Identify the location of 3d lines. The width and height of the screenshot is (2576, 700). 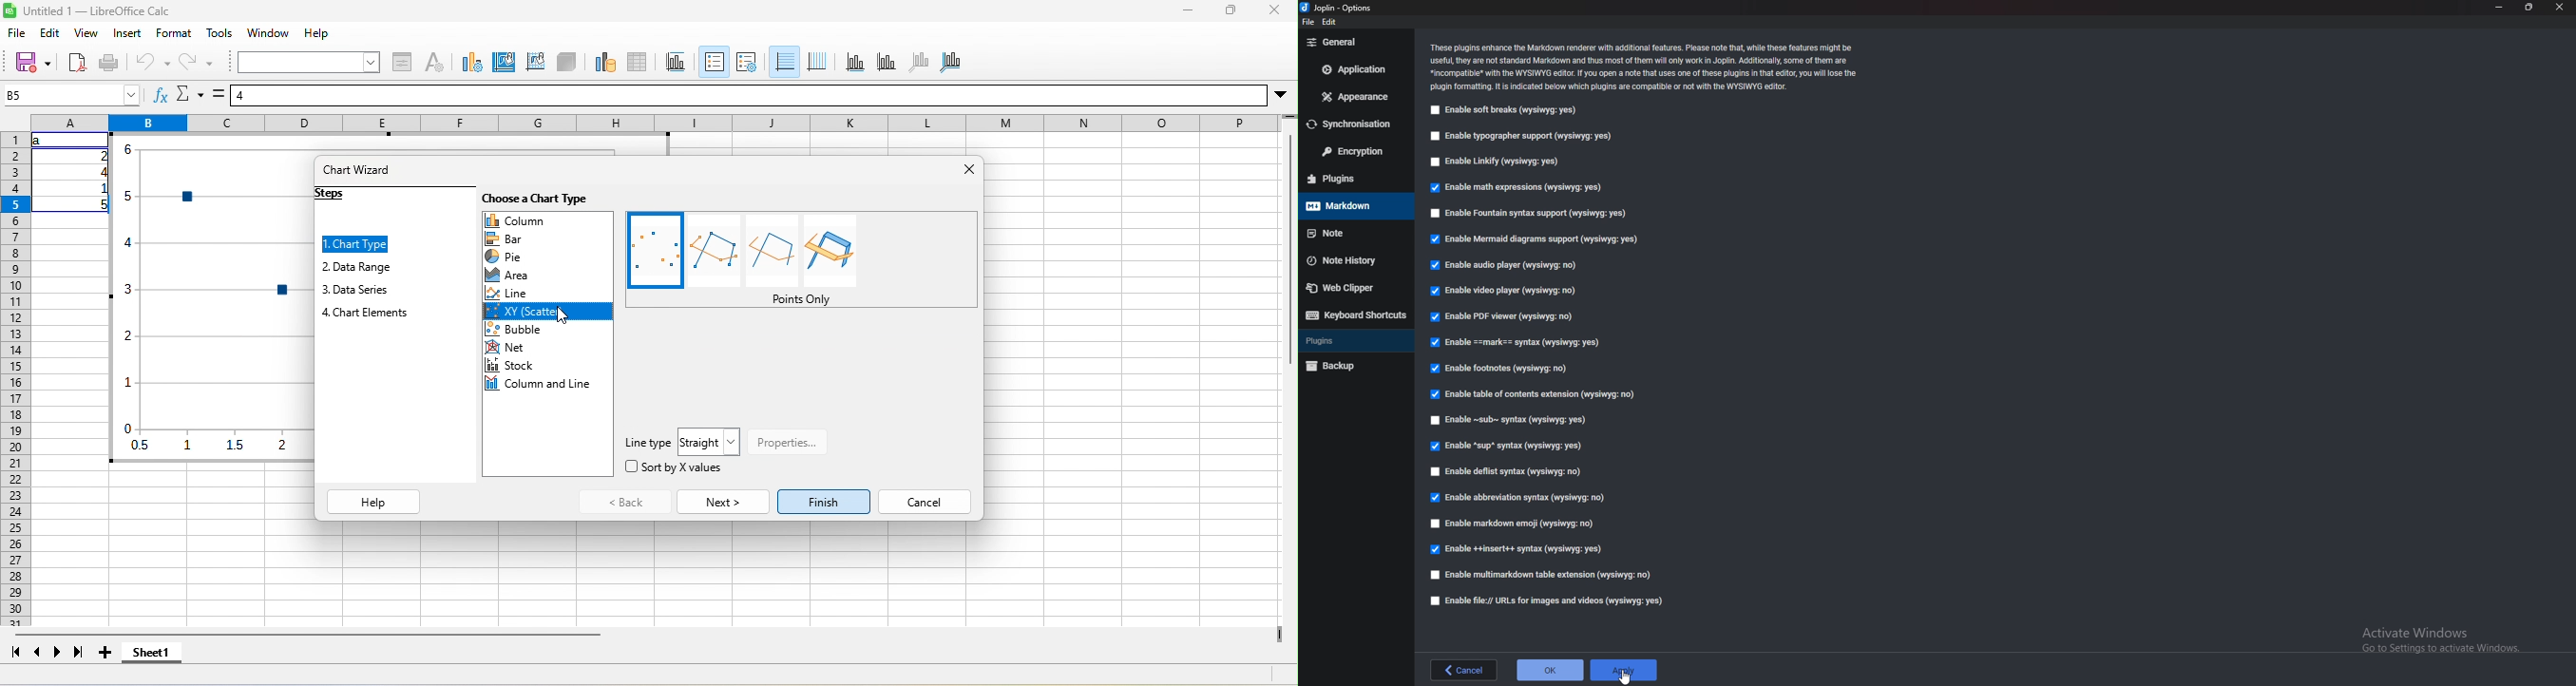
(830, 251).